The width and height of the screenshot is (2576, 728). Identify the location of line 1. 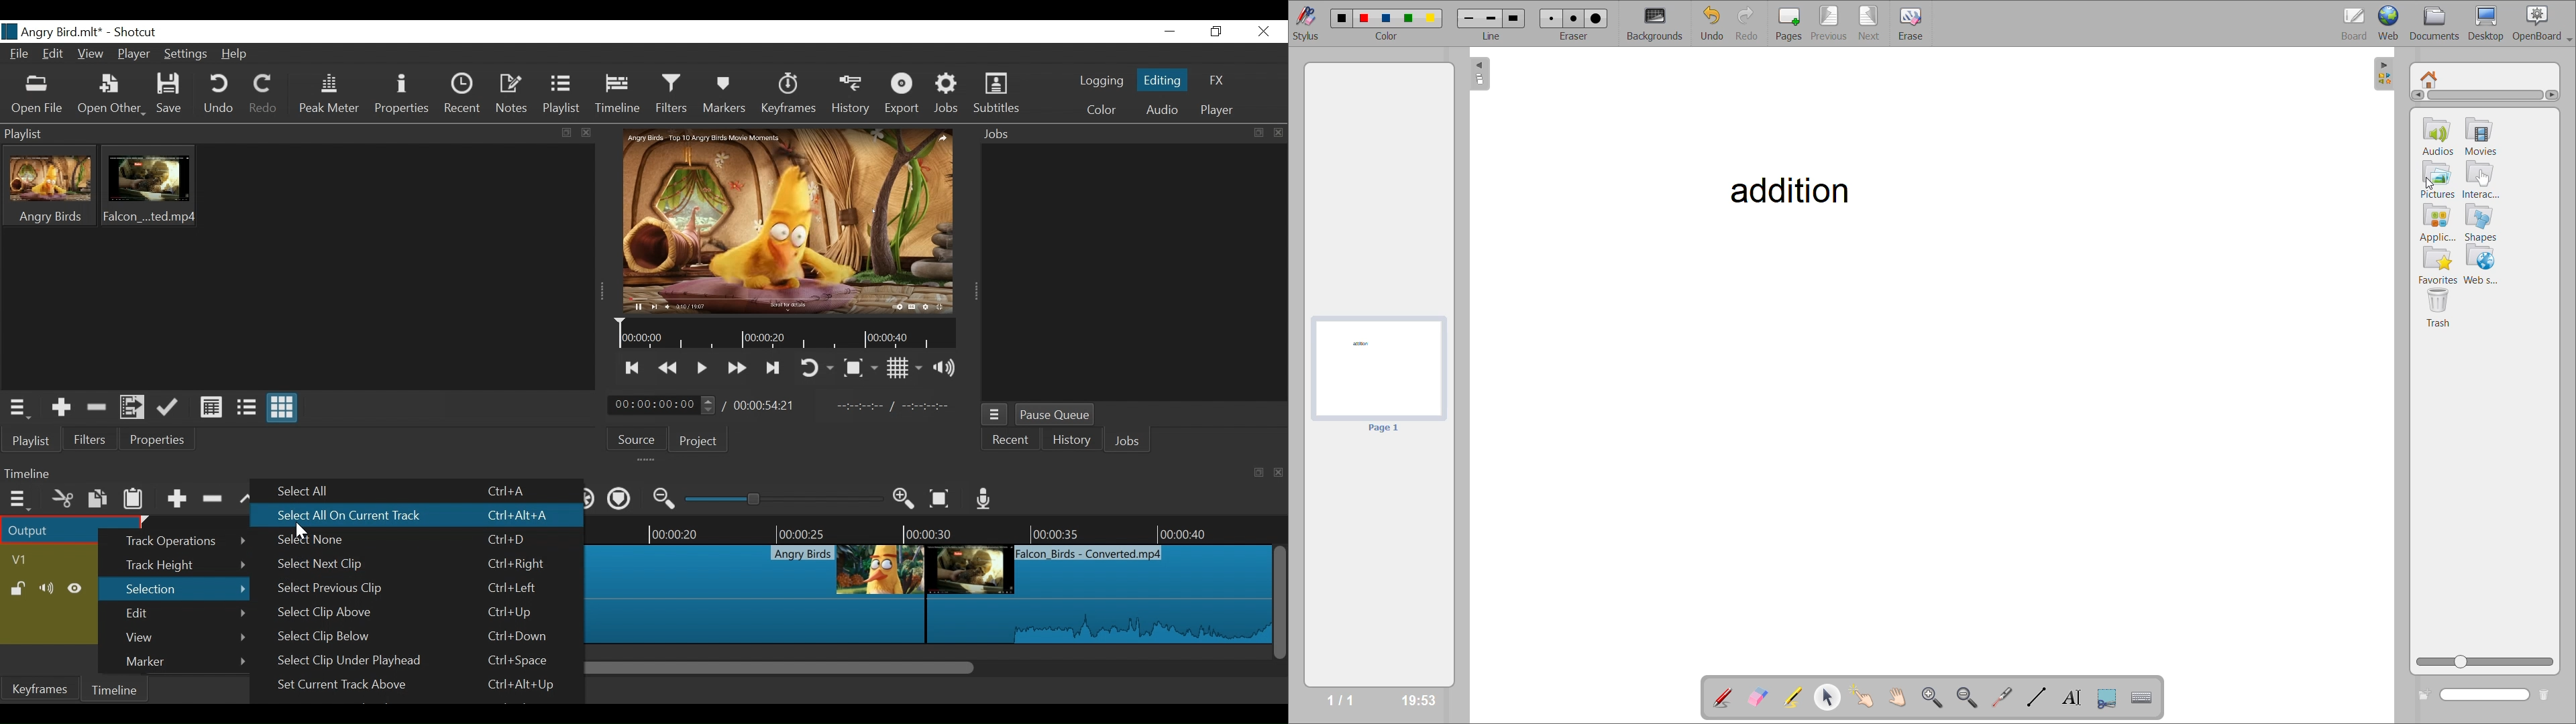
(1469, 19).